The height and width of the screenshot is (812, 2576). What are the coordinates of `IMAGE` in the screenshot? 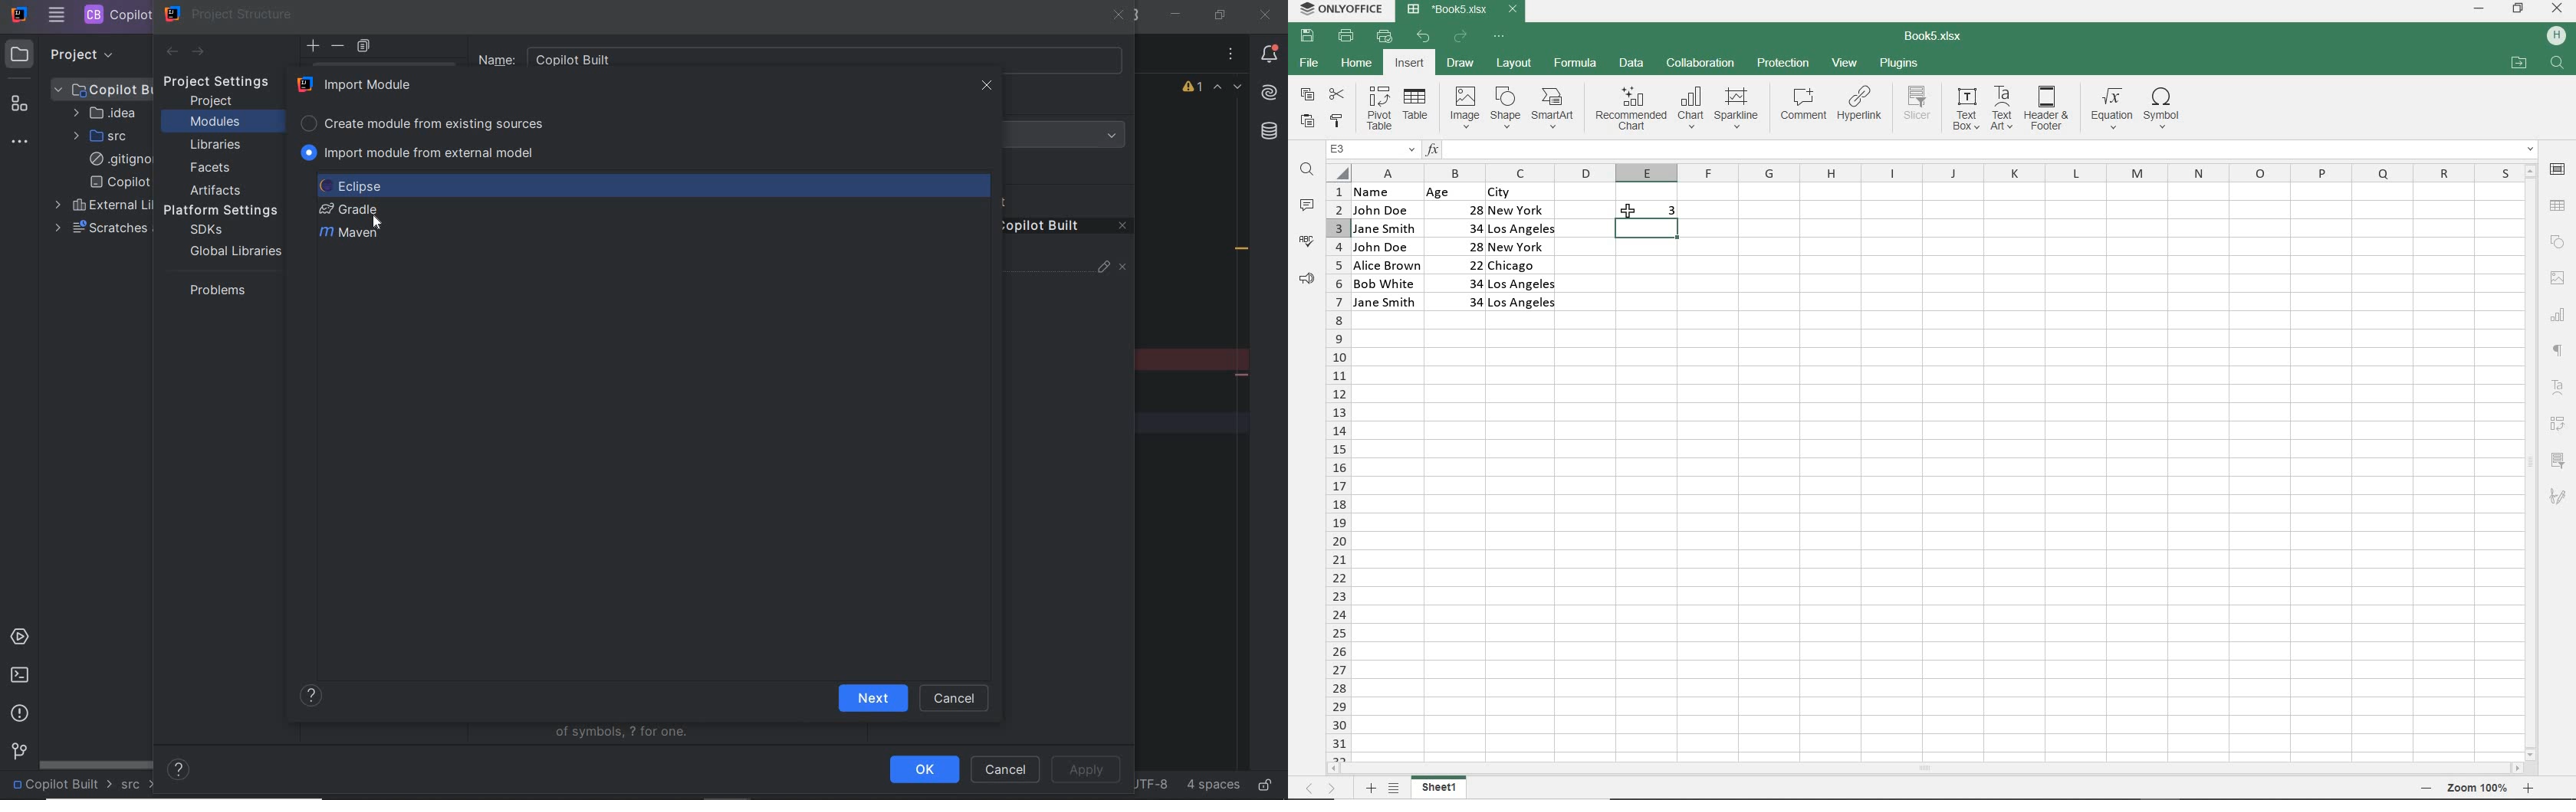 It's located at (1462, 107).